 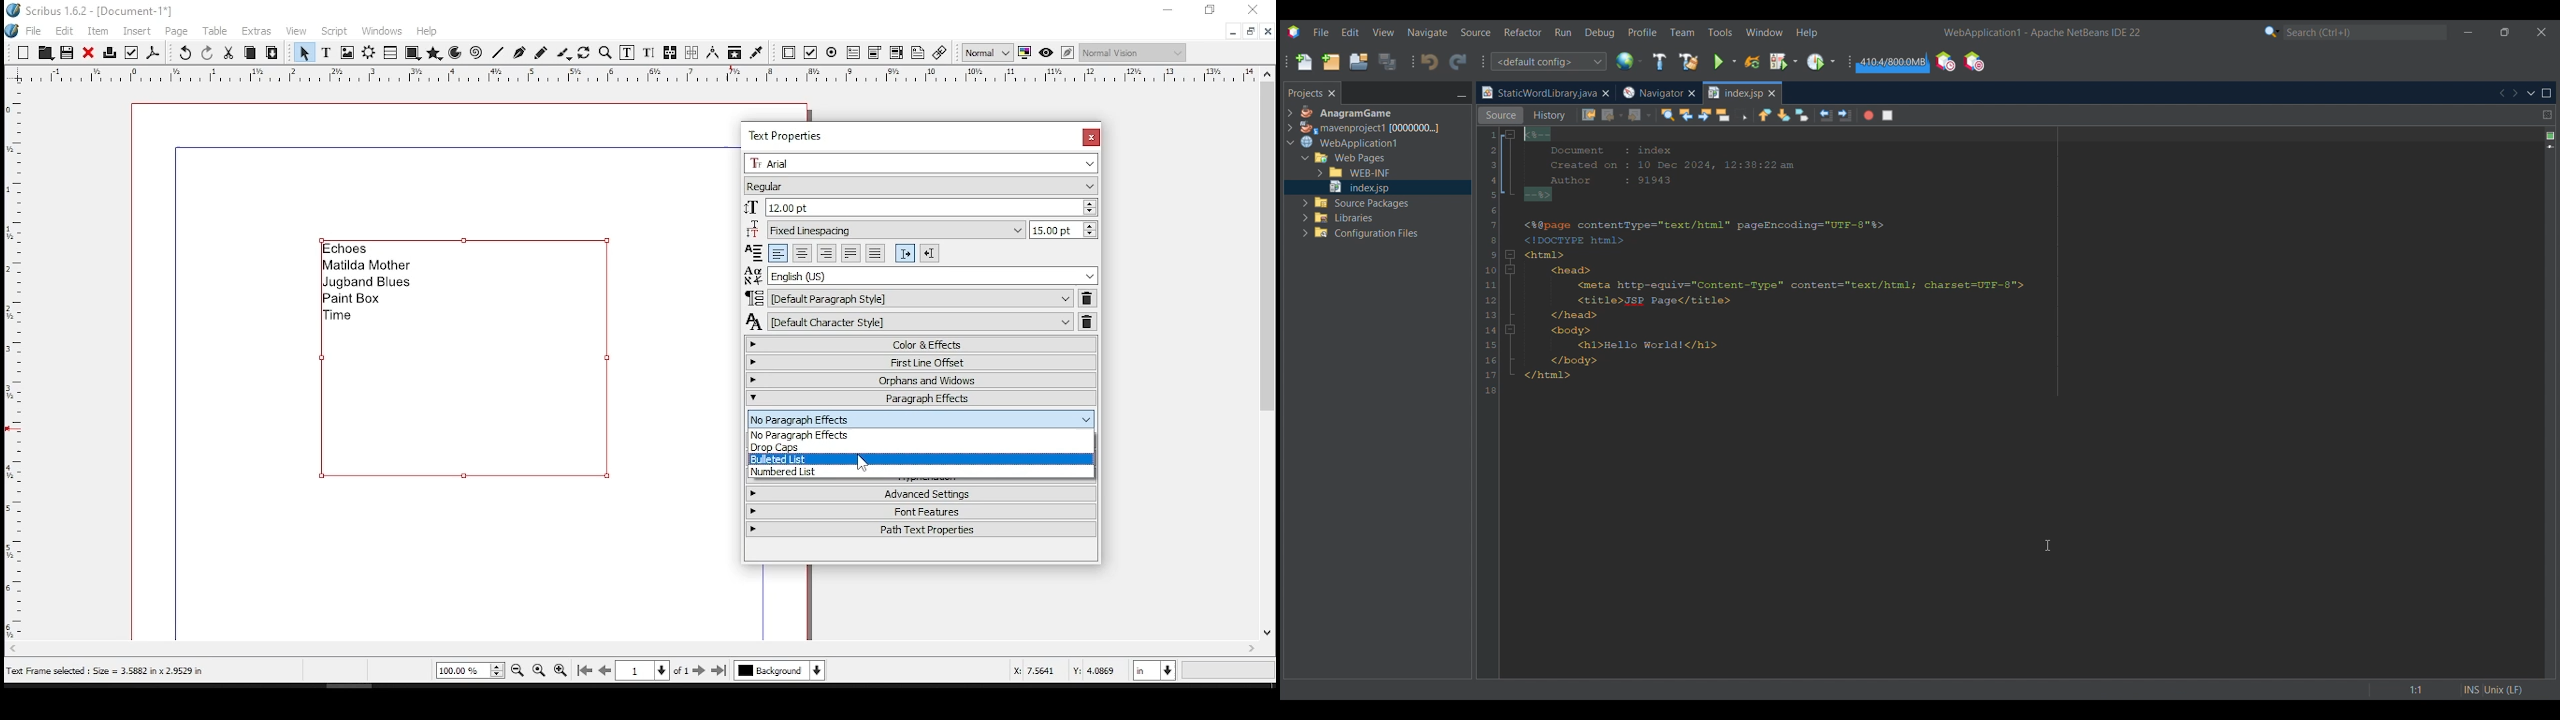 What do you see at coordinates (756, 52) in the screenshot?
I see `eye dropper` at bounding box center [756, 52].